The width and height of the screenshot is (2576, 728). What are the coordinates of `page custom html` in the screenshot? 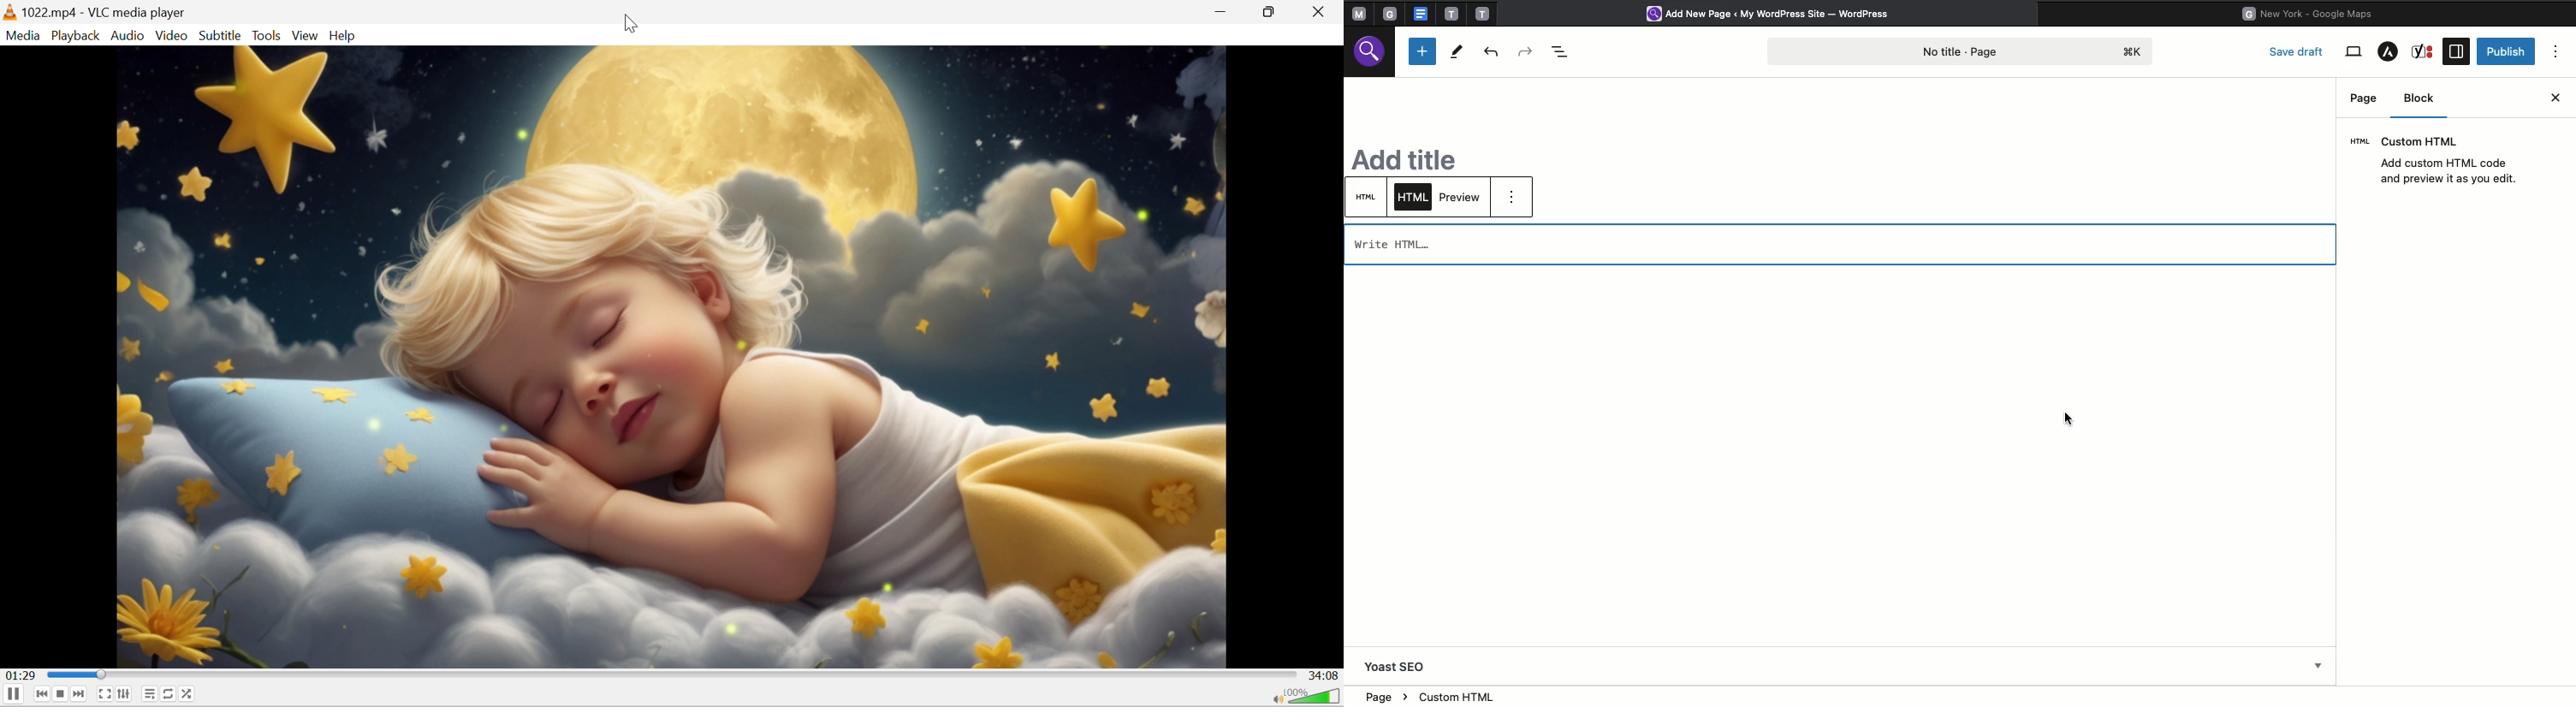 It's located at (1445, 698).